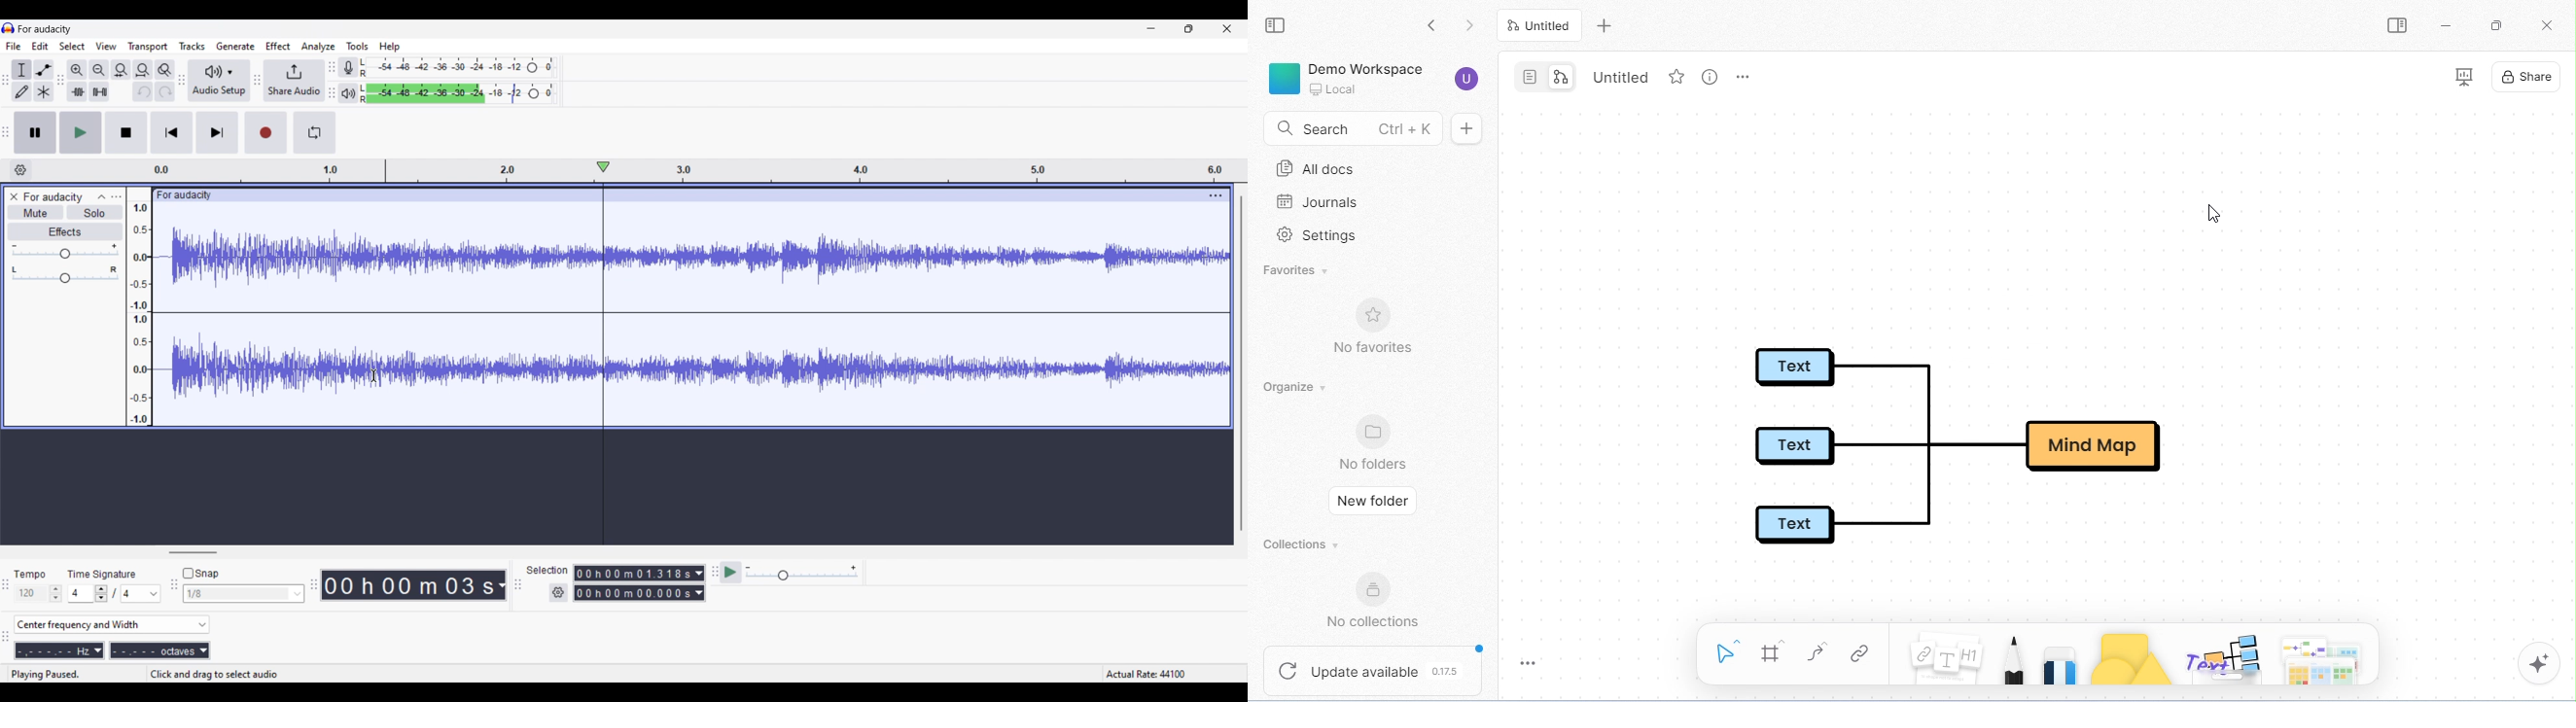  What do you see at coordinates (114, 593) in the screenshot?
I see `Time signature settings` at bounding box center [114, 593].